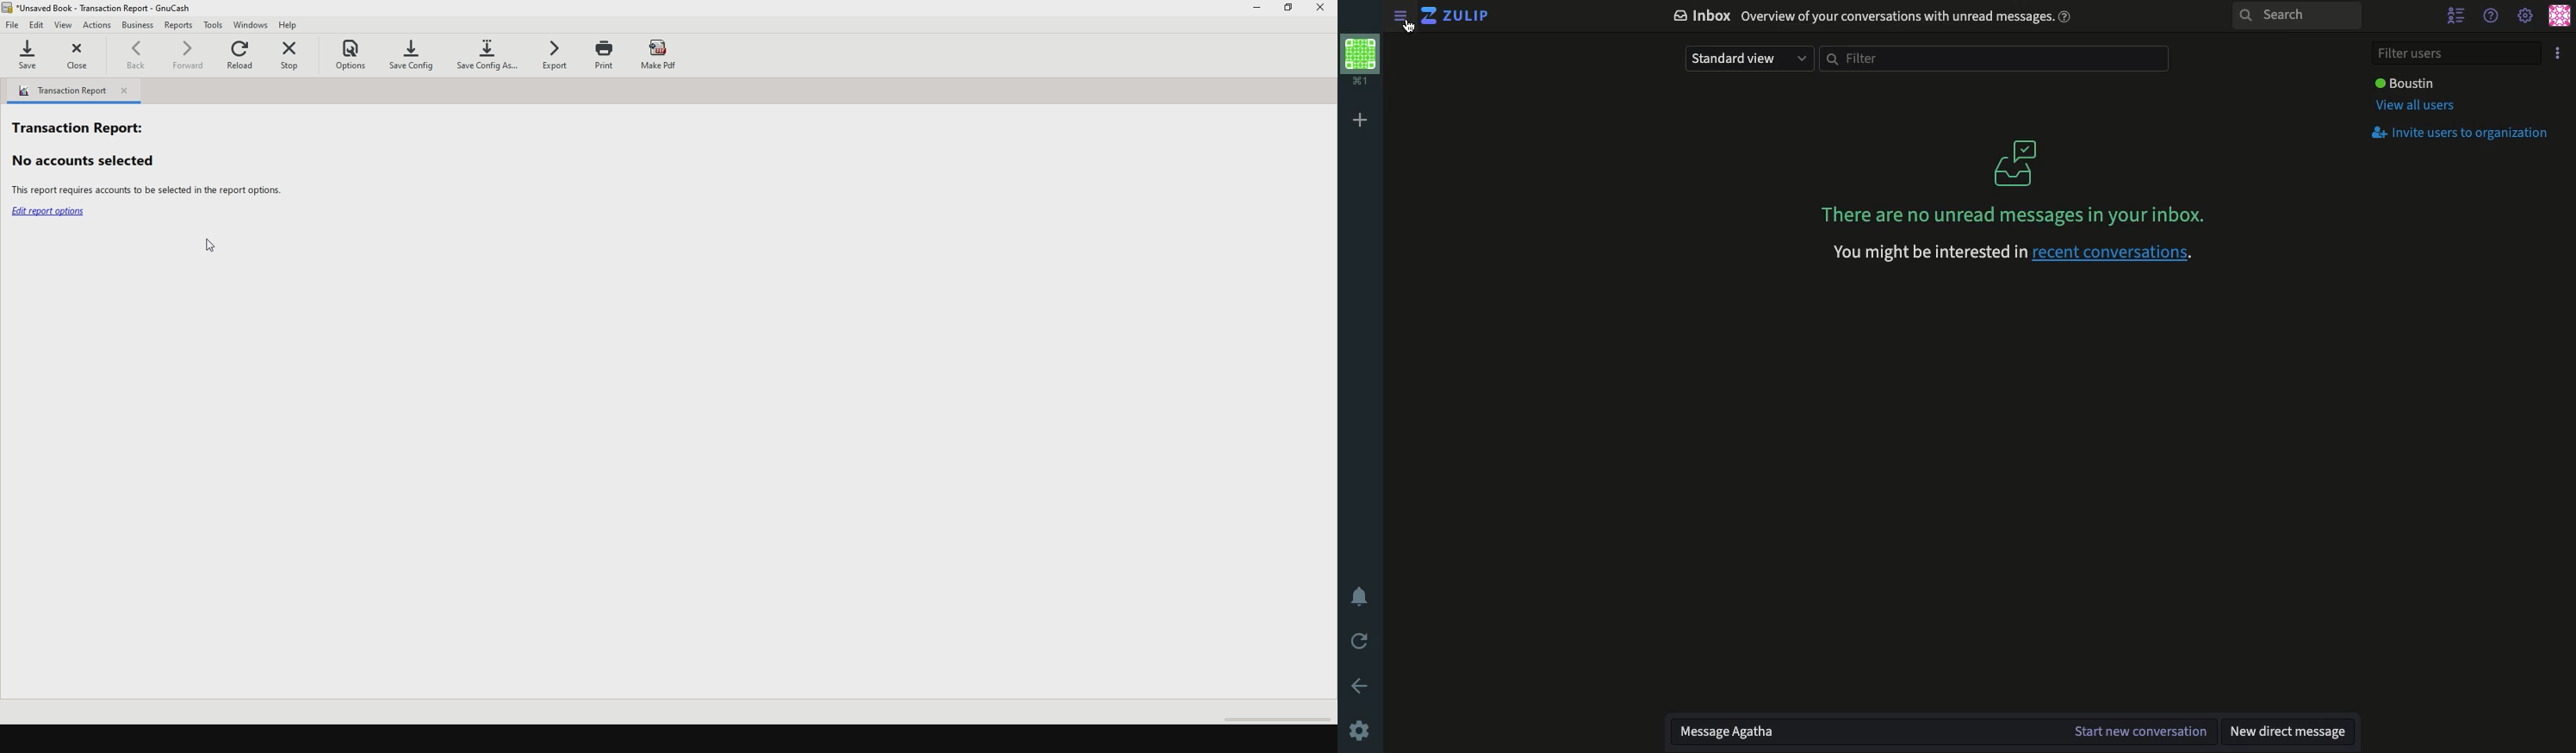  What do you see at coordinates (98, 26) in the screenshot?
I see `actions` at bounding box center [98, 26].